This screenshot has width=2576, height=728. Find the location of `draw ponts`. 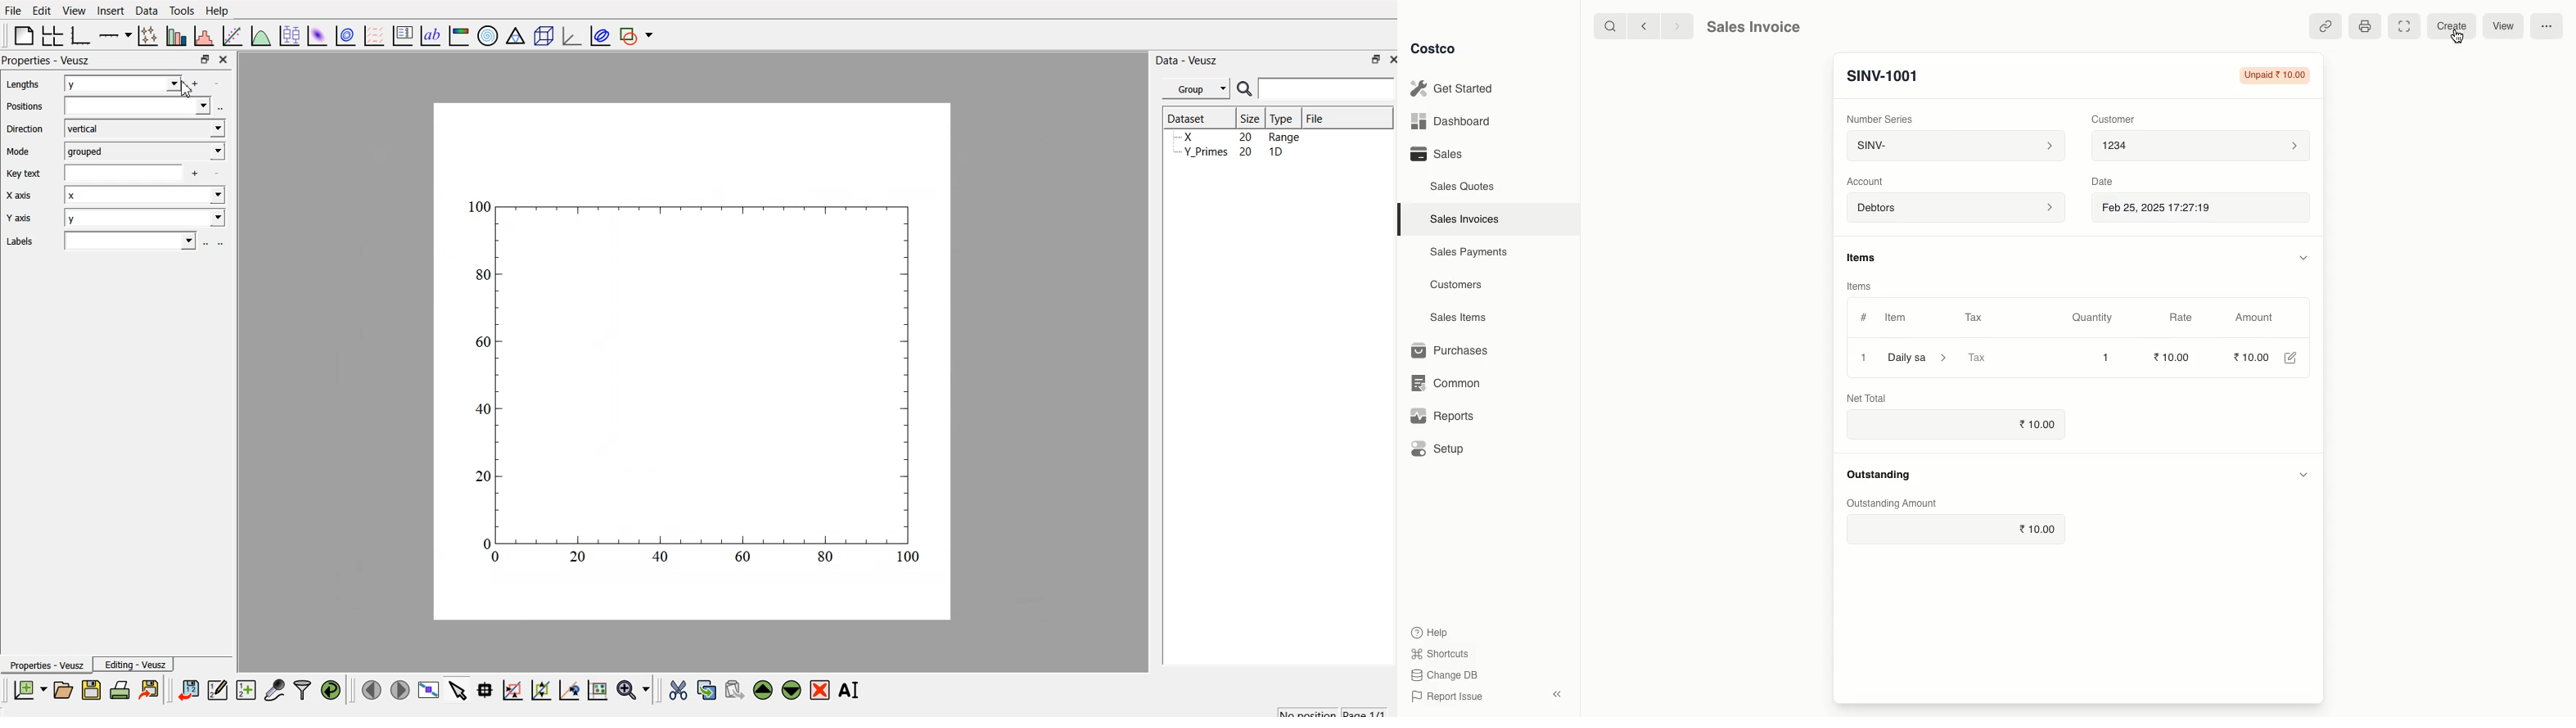

draw ponts is located at coordinates (540, 690).